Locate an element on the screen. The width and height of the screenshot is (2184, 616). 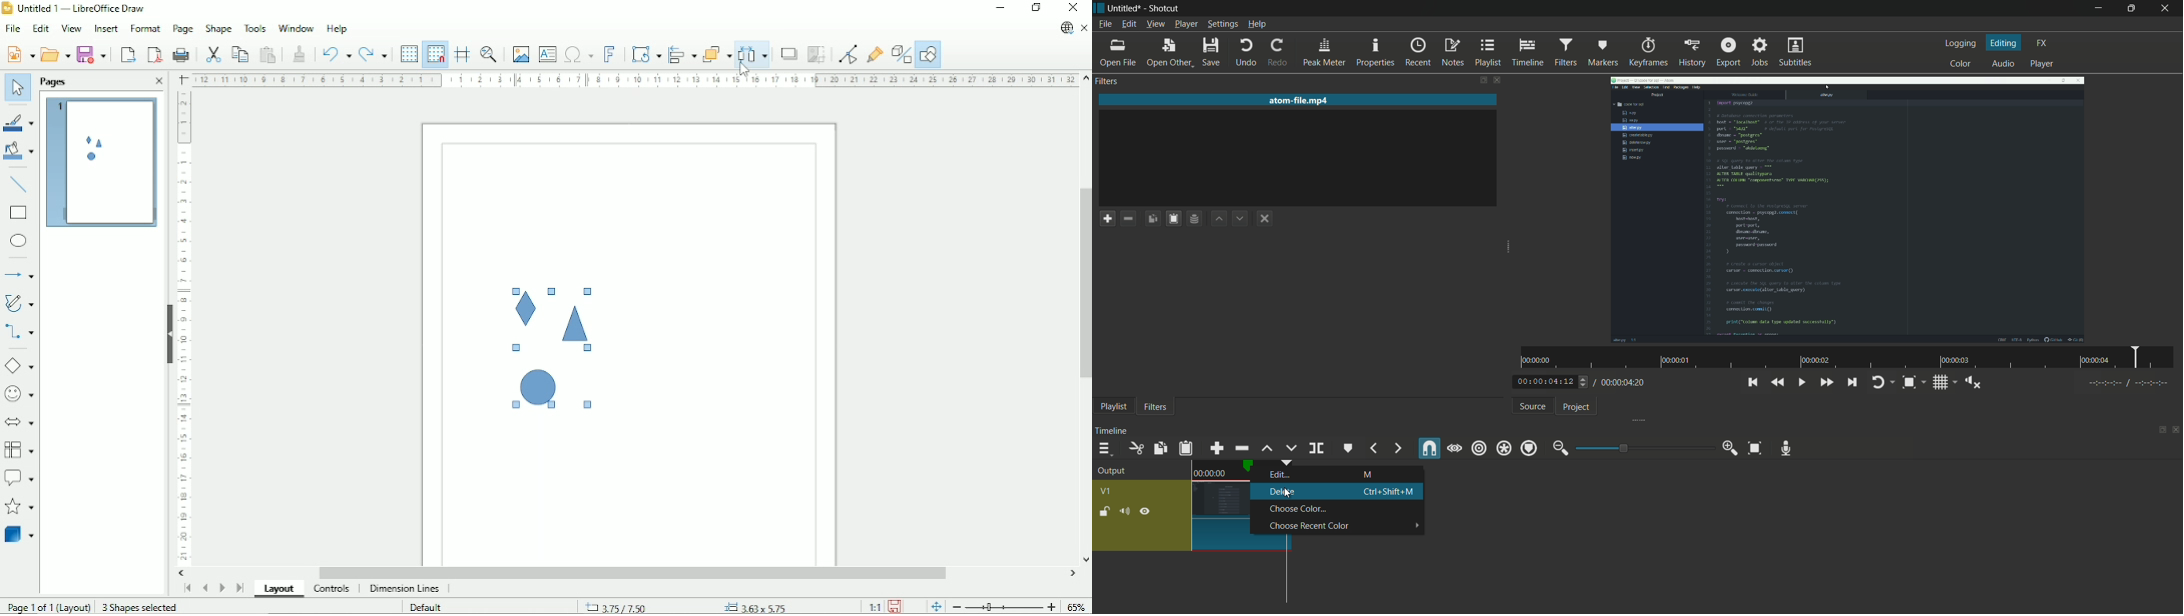
Insert special characters is located at coordinates (578, 54).